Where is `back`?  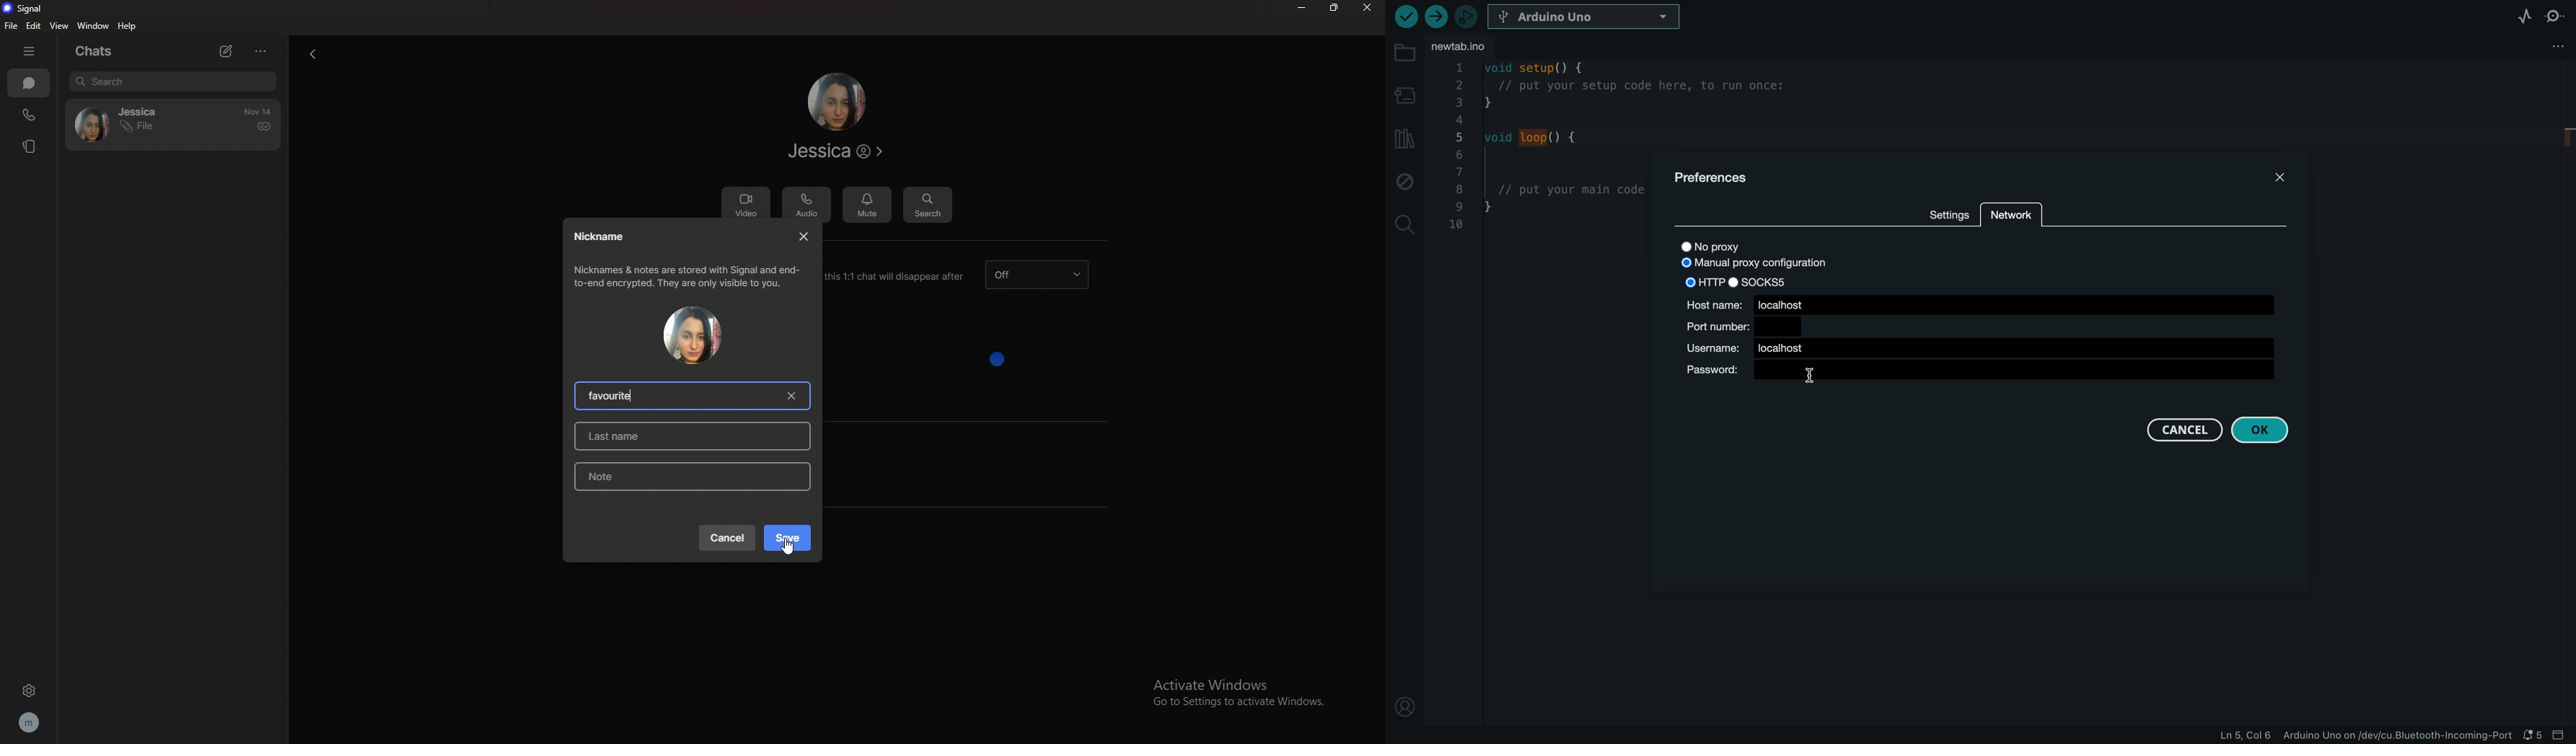 back is located at coordinates (312, 53).